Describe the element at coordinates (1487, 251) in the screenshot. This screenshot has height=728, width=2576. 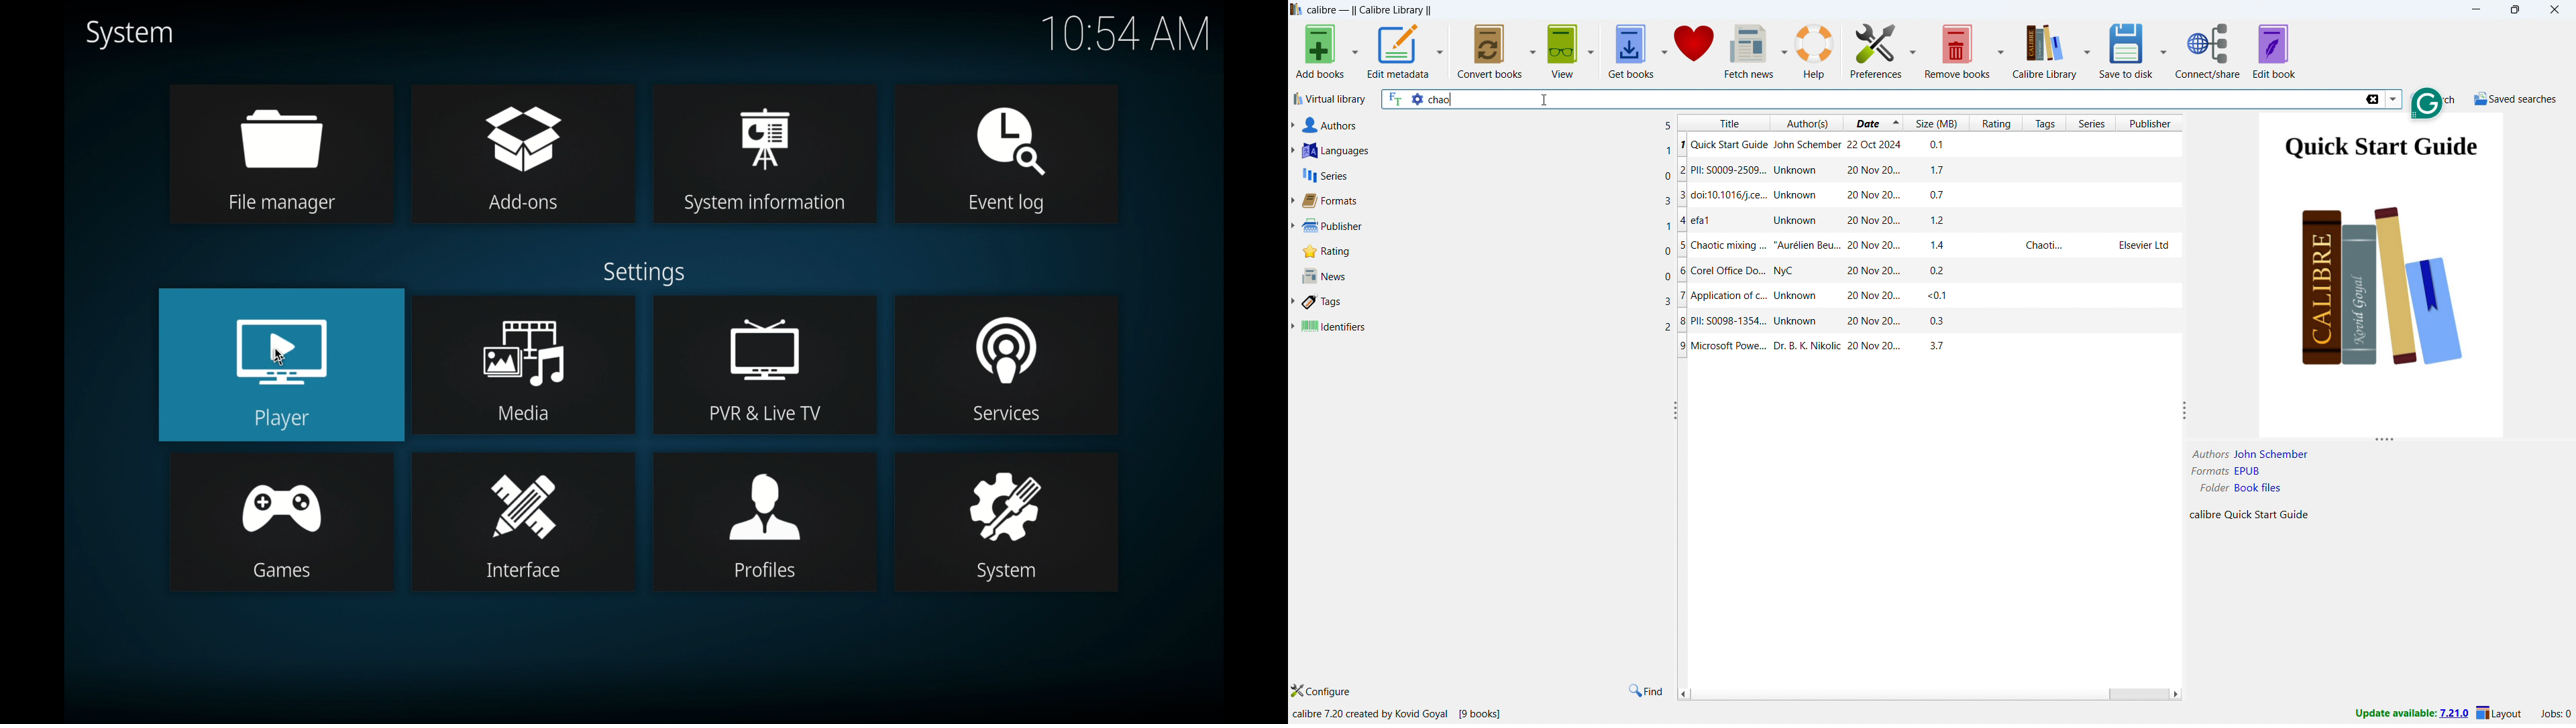
I see `rating` at that location.